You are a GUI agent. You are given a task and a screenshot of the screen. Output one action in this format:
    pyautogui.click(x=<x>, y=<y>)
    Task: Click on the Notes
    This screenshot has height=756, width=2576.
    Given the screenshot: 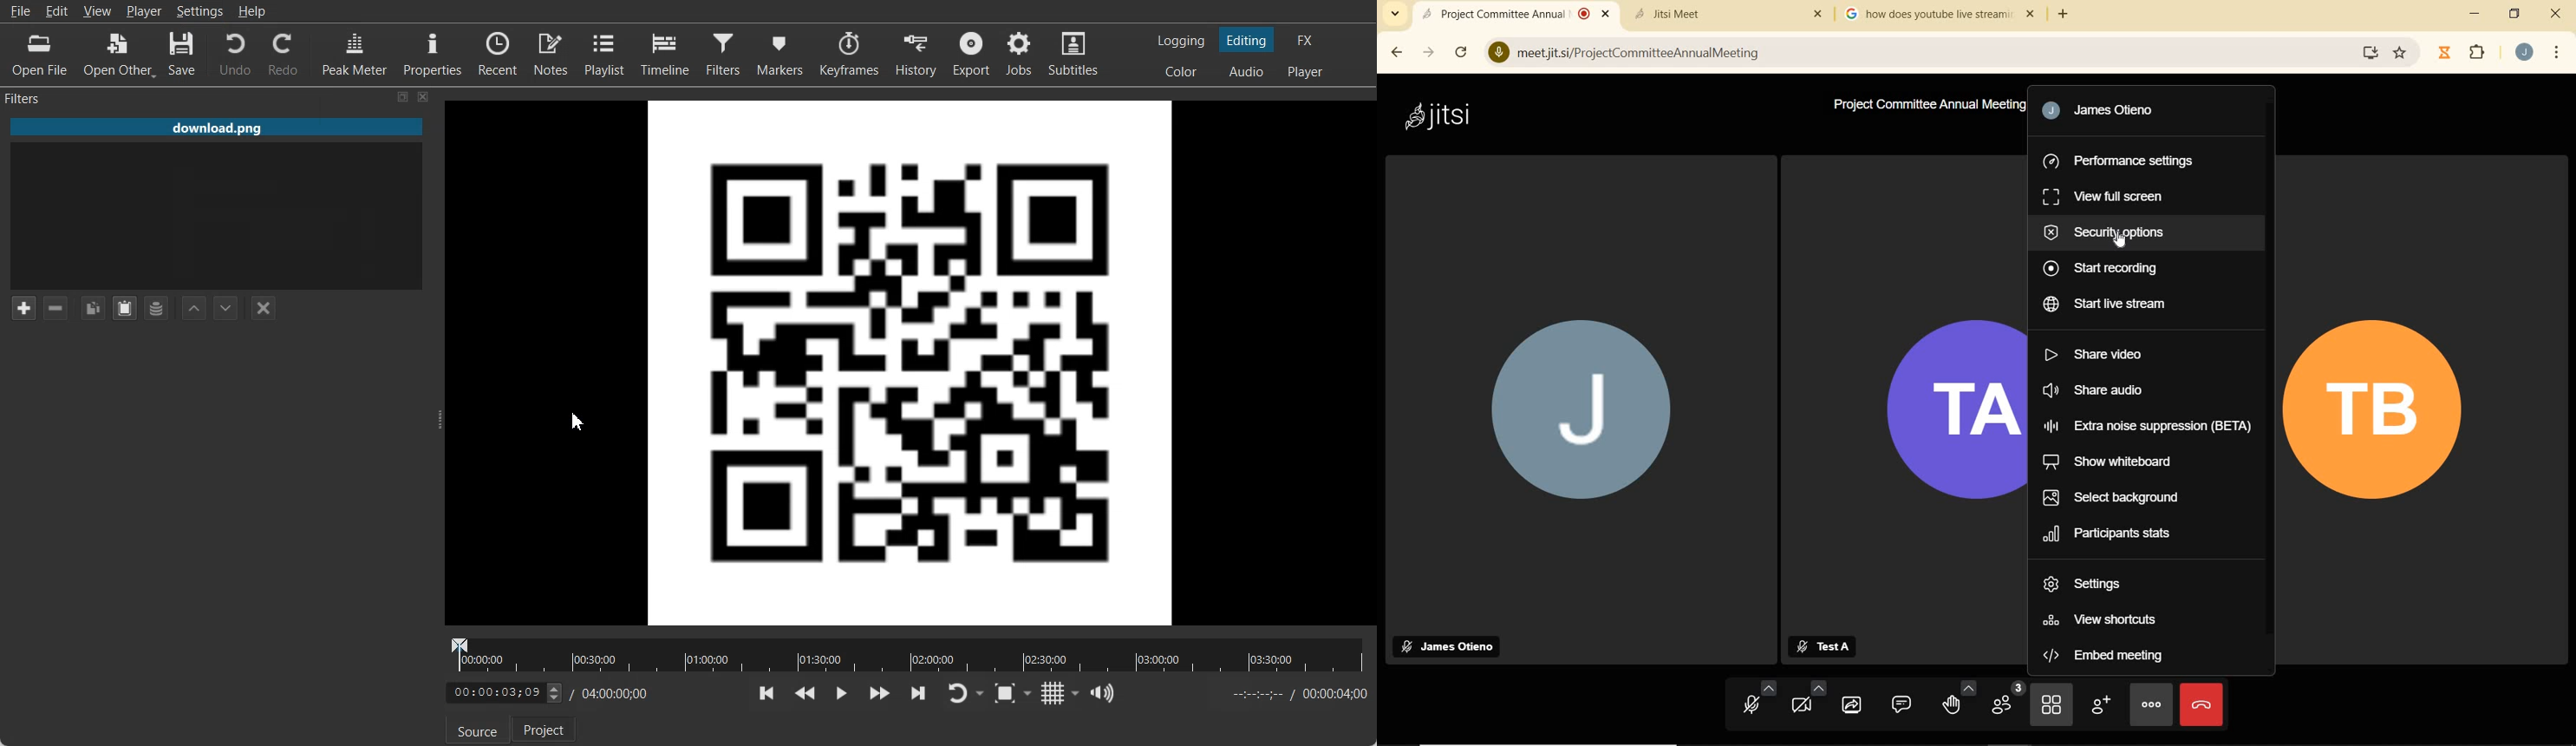 What is the action you would take?
    pyautogui.click(x=551, y=53)
    